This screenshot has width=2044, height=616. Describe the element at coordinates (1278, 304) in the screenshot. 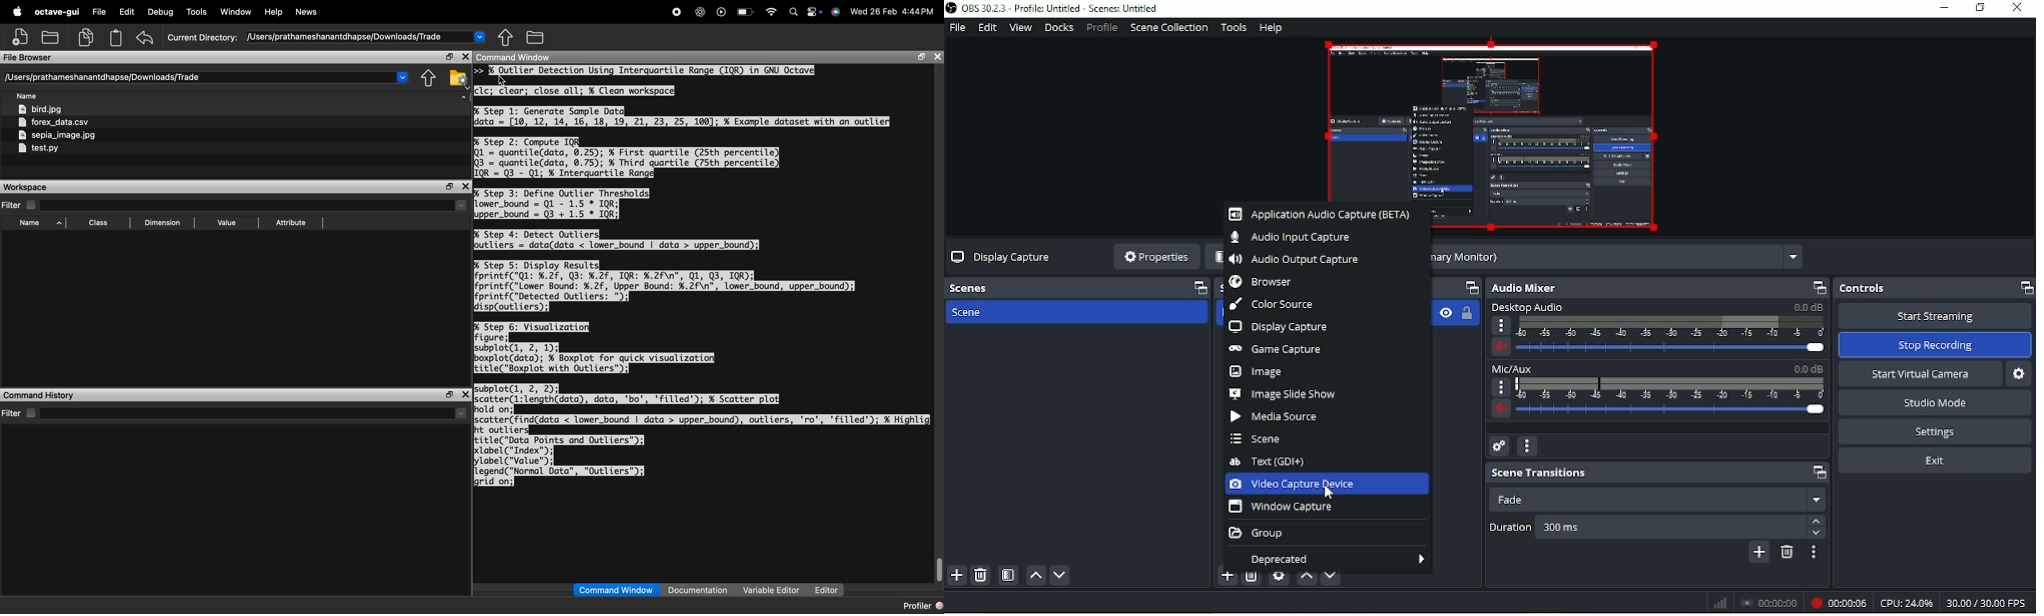

I see `Color source` at that location.